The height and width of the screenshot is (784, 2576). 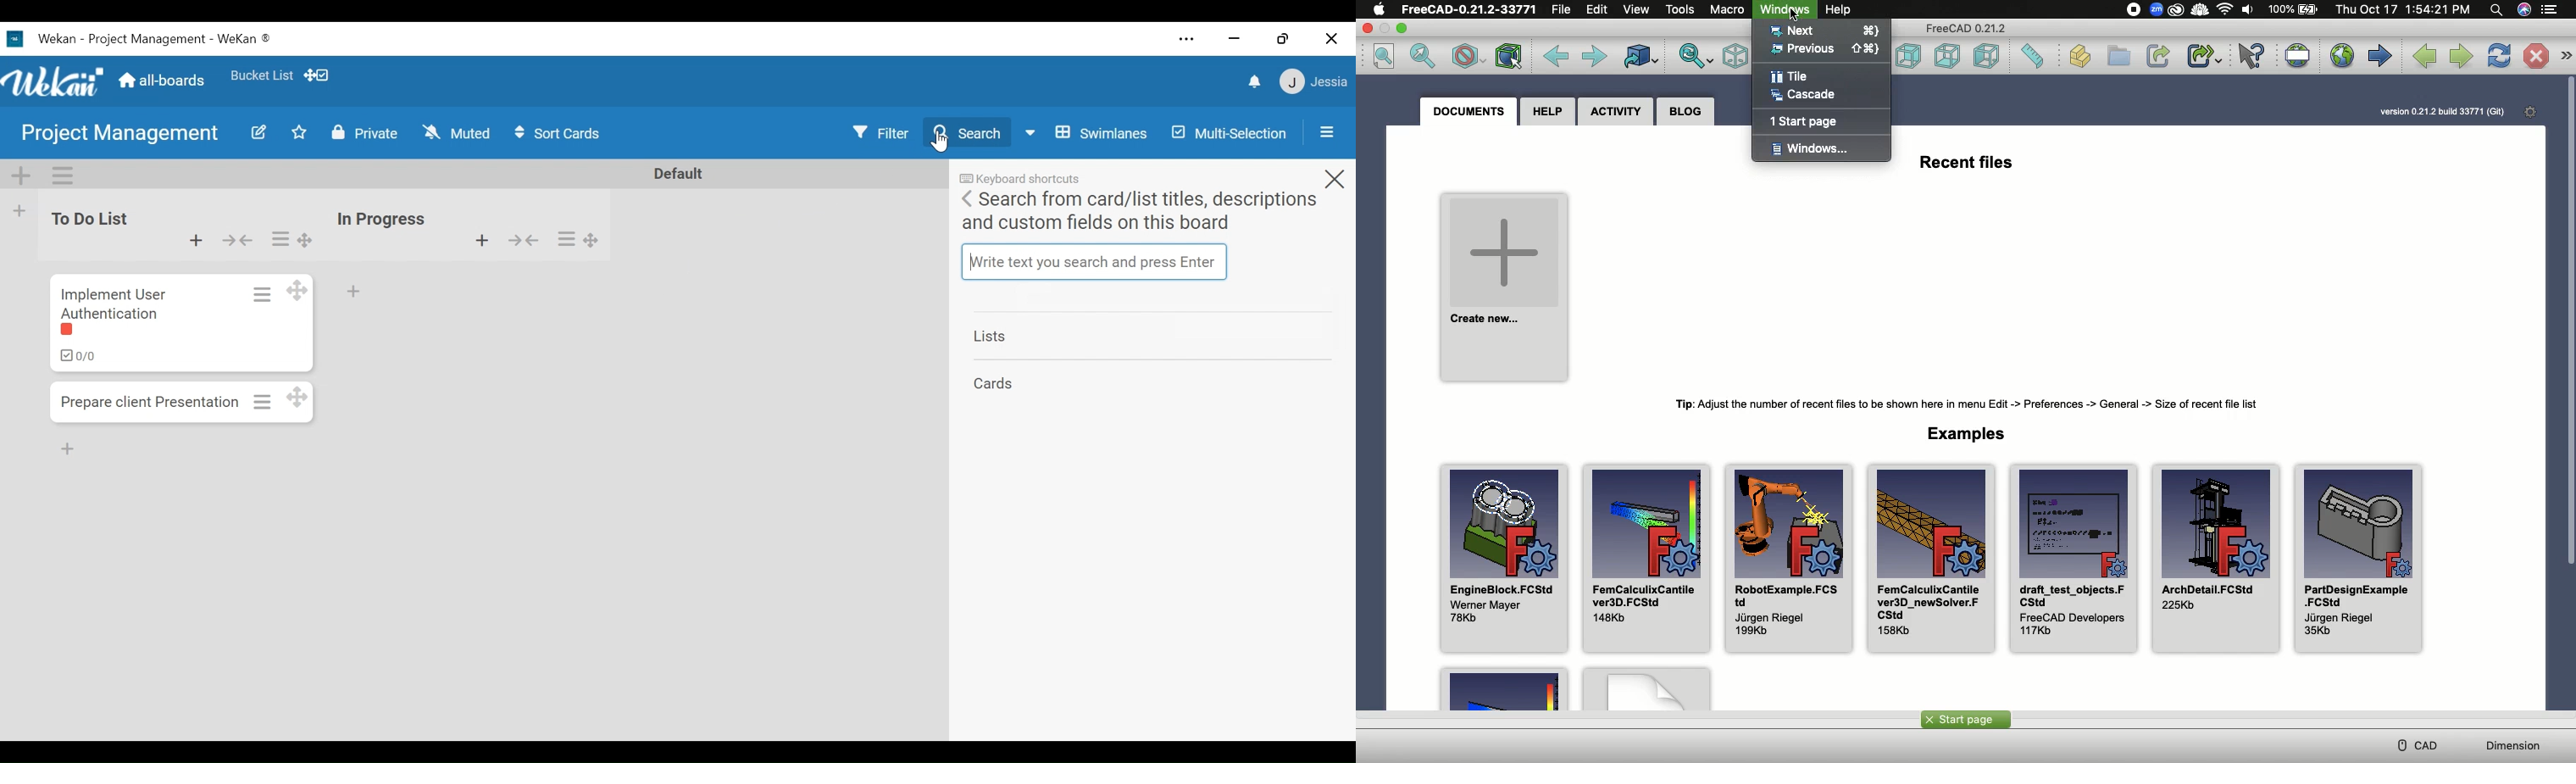 What do you see at coordinates (280, 239) in the screenshot?
I see `list actions` at bounding box center [280, 239].